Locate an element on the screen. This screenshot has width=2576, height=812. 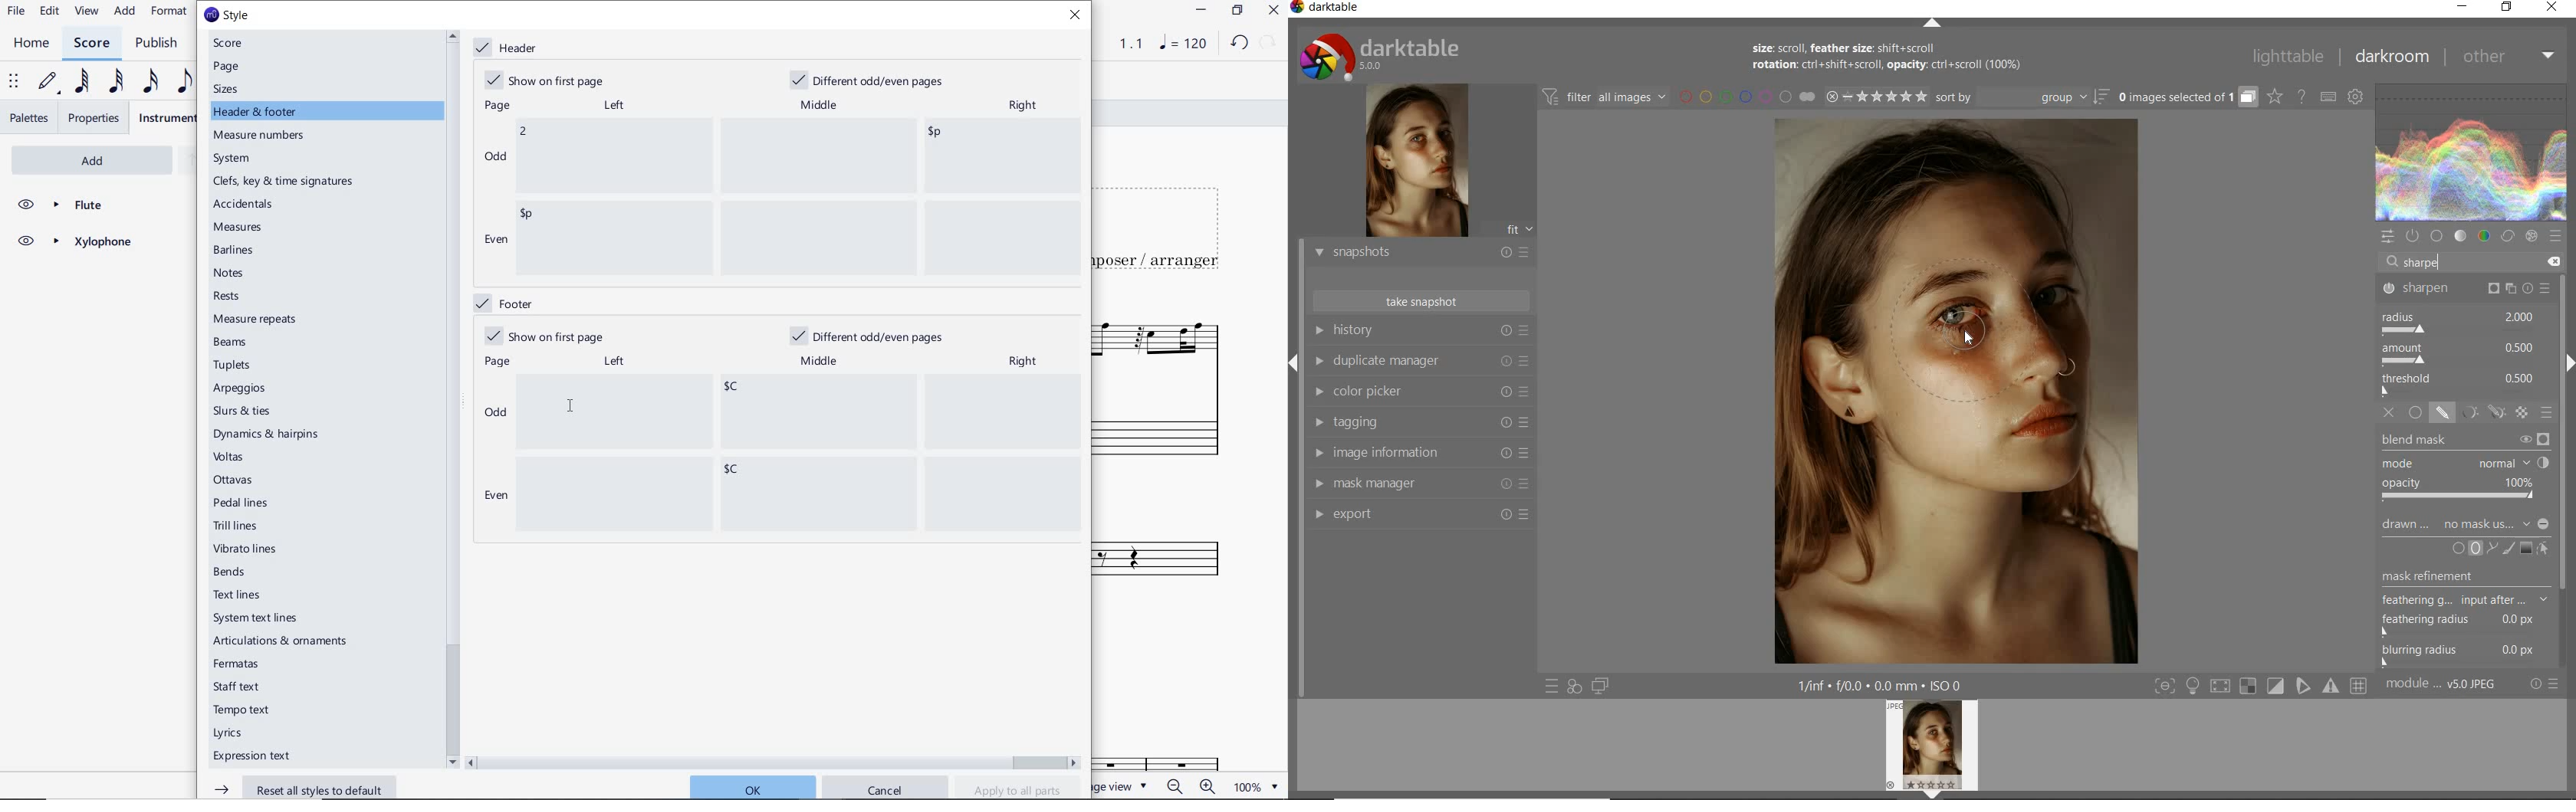
close is located at coordinates (2553, 8).